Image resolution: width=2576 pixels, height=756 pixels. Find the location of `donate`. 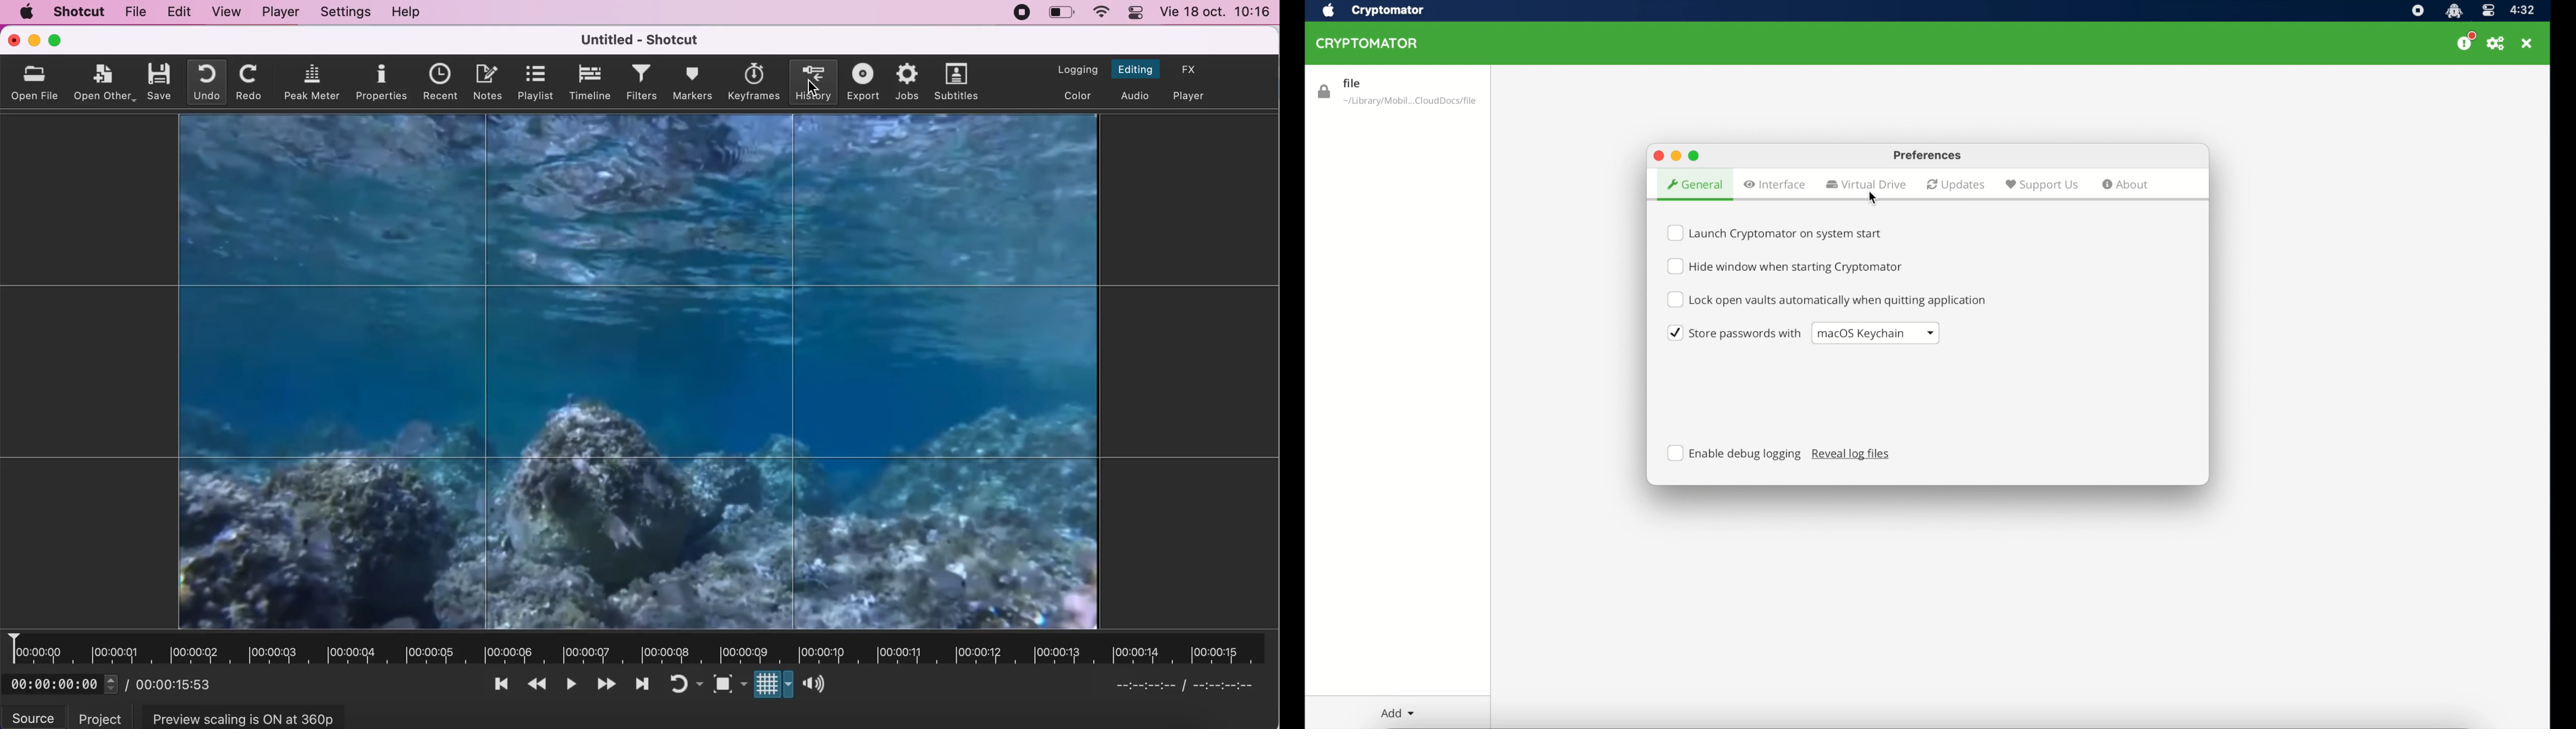

donate is located at coordinates (2465, 42).